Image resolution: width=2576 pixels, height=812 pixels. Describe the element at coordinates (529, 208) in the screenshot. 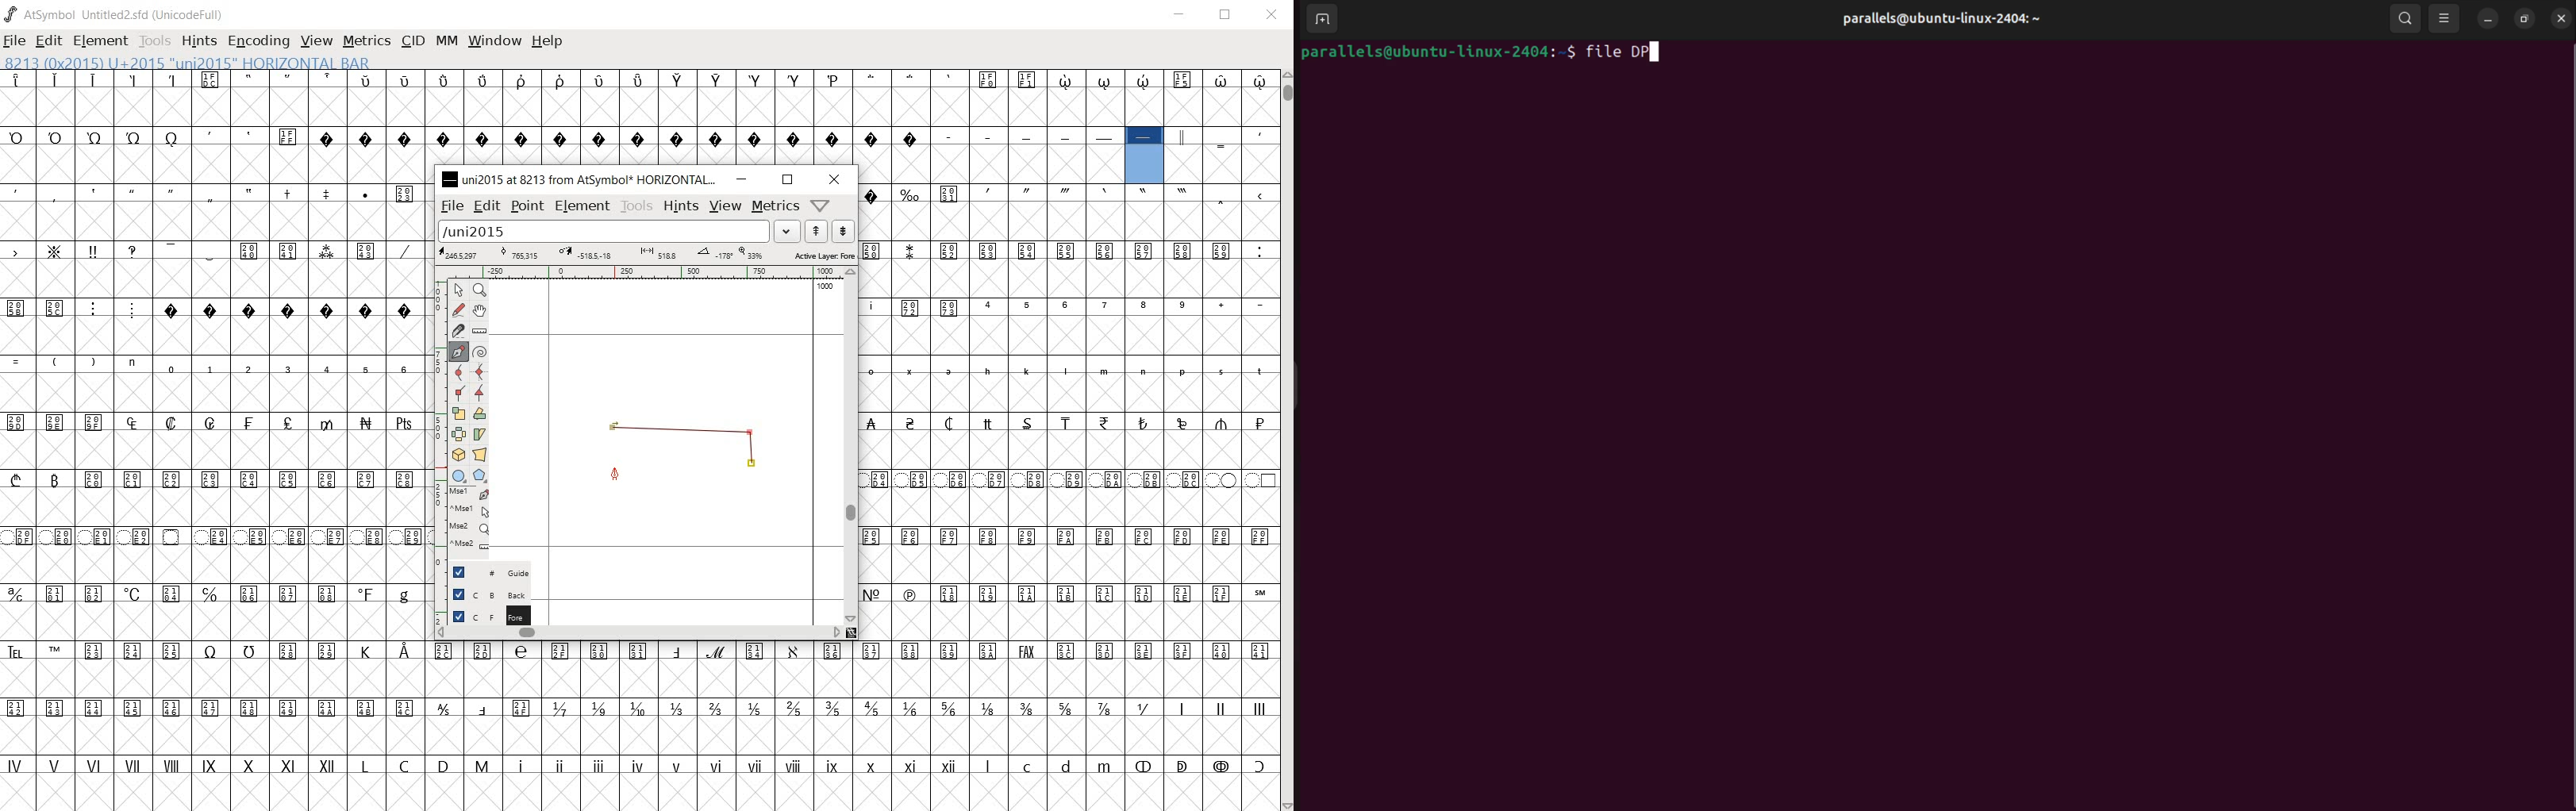

I see `point` at that location.